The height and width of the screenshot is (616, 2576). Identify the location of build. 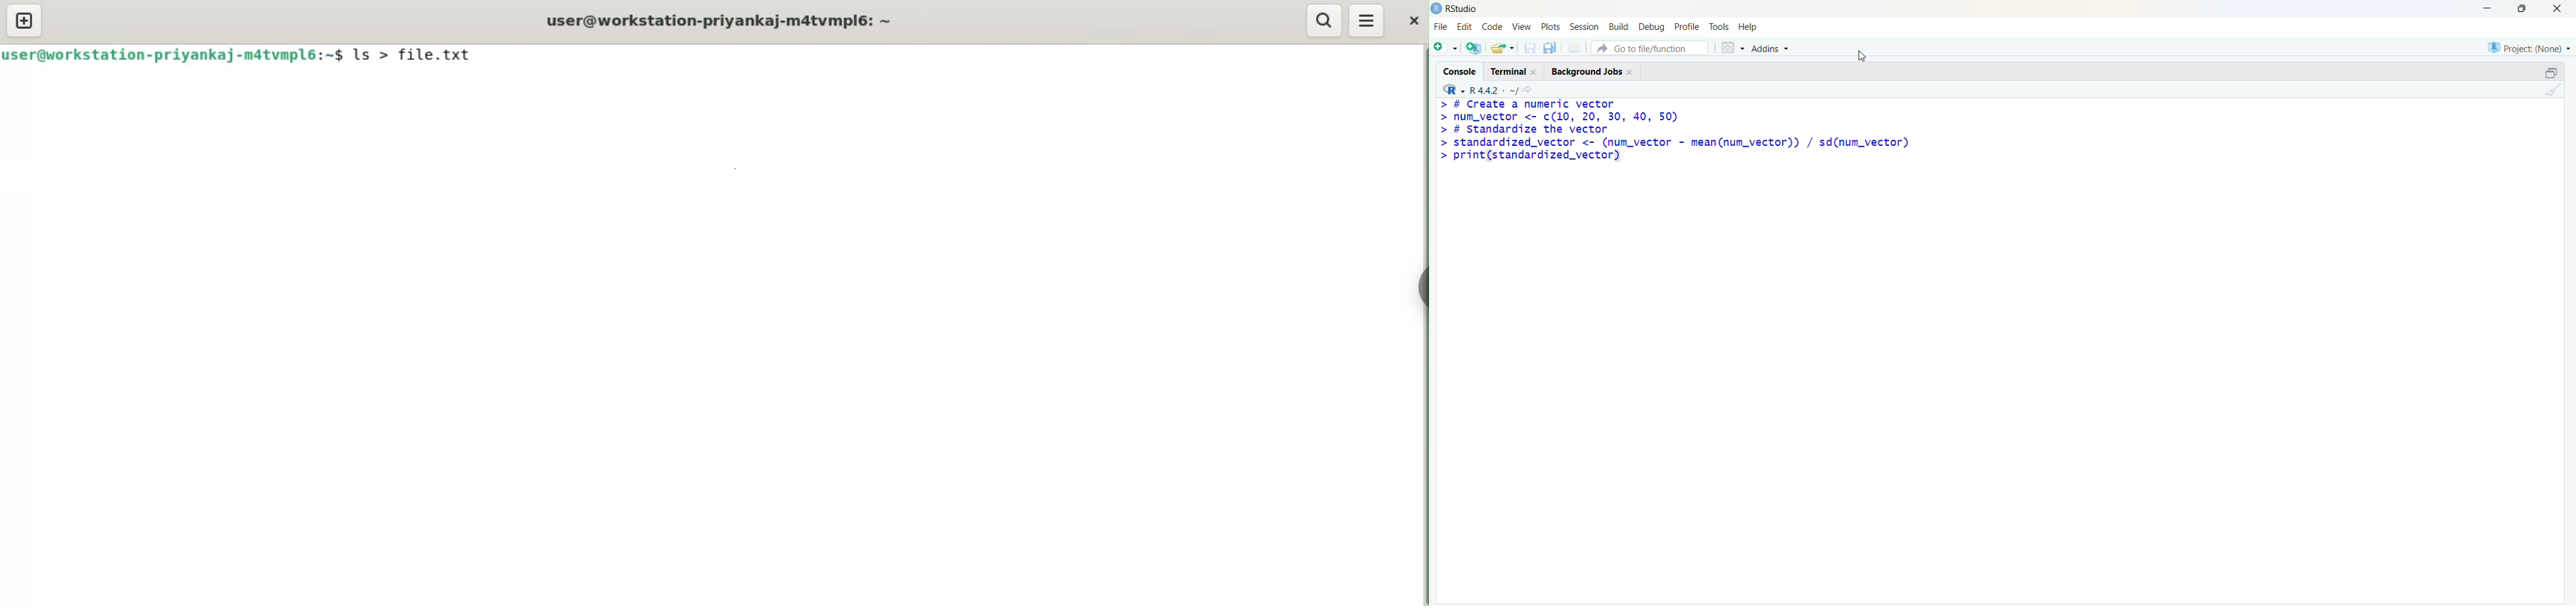
(1619, 26).